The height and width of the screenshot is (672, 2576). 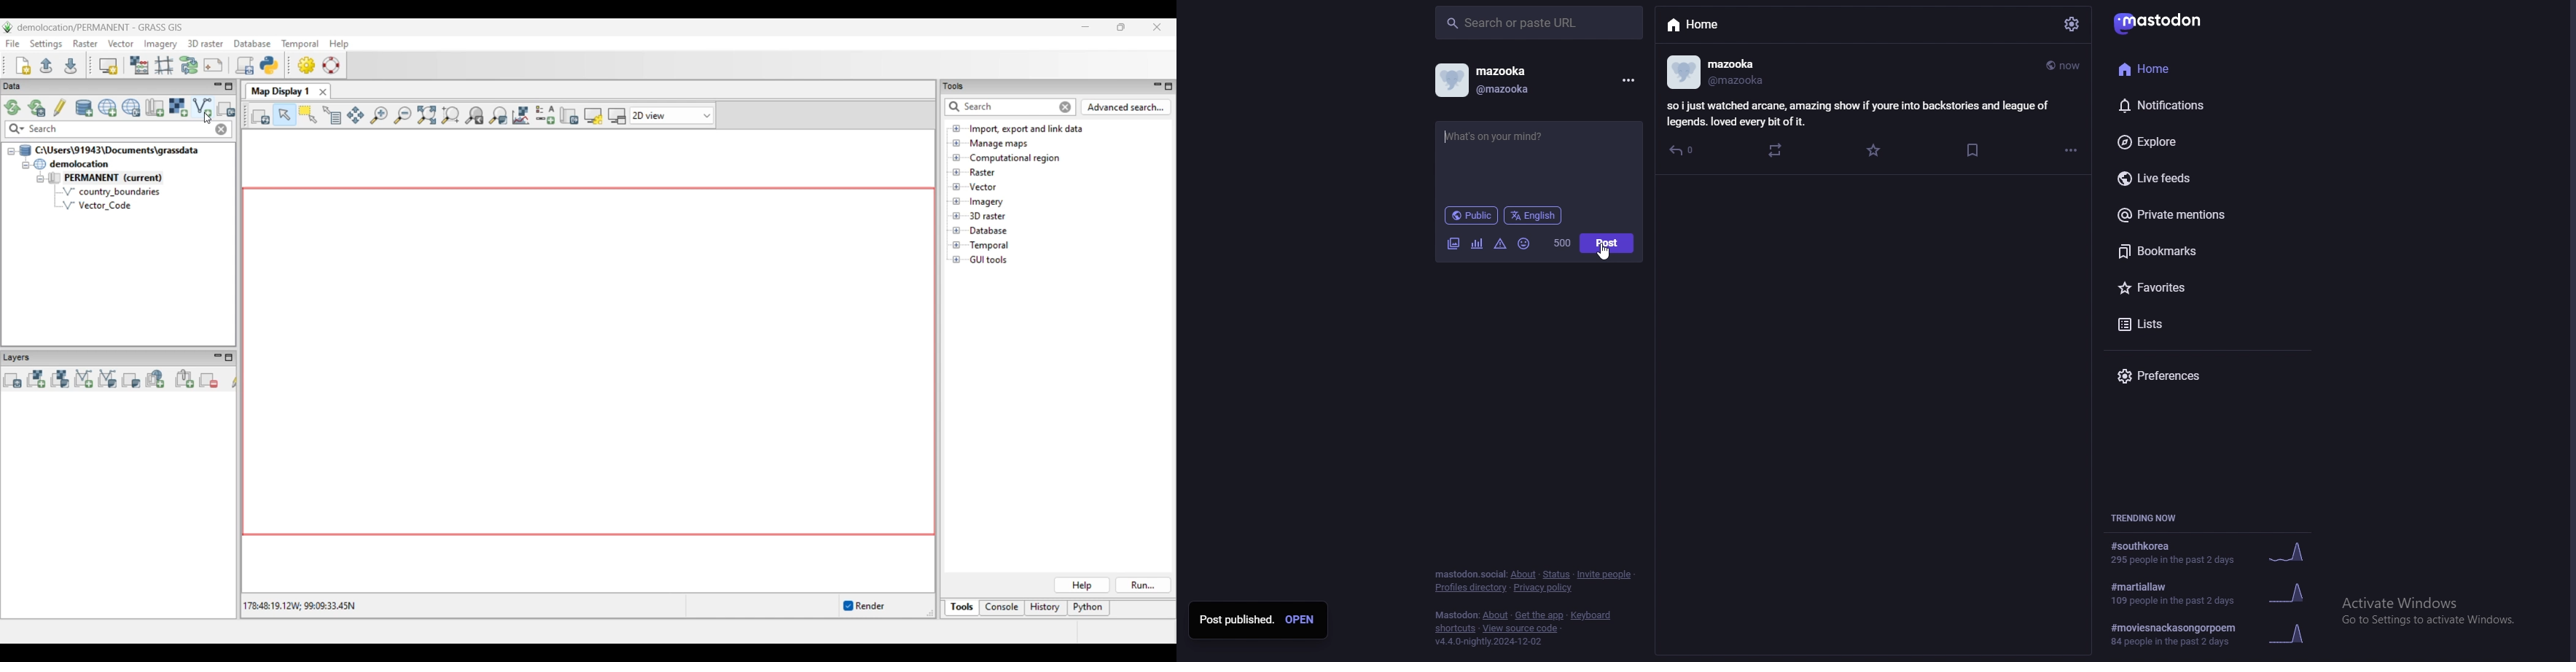 I want to click on audience, so click(x=1472, y=216).